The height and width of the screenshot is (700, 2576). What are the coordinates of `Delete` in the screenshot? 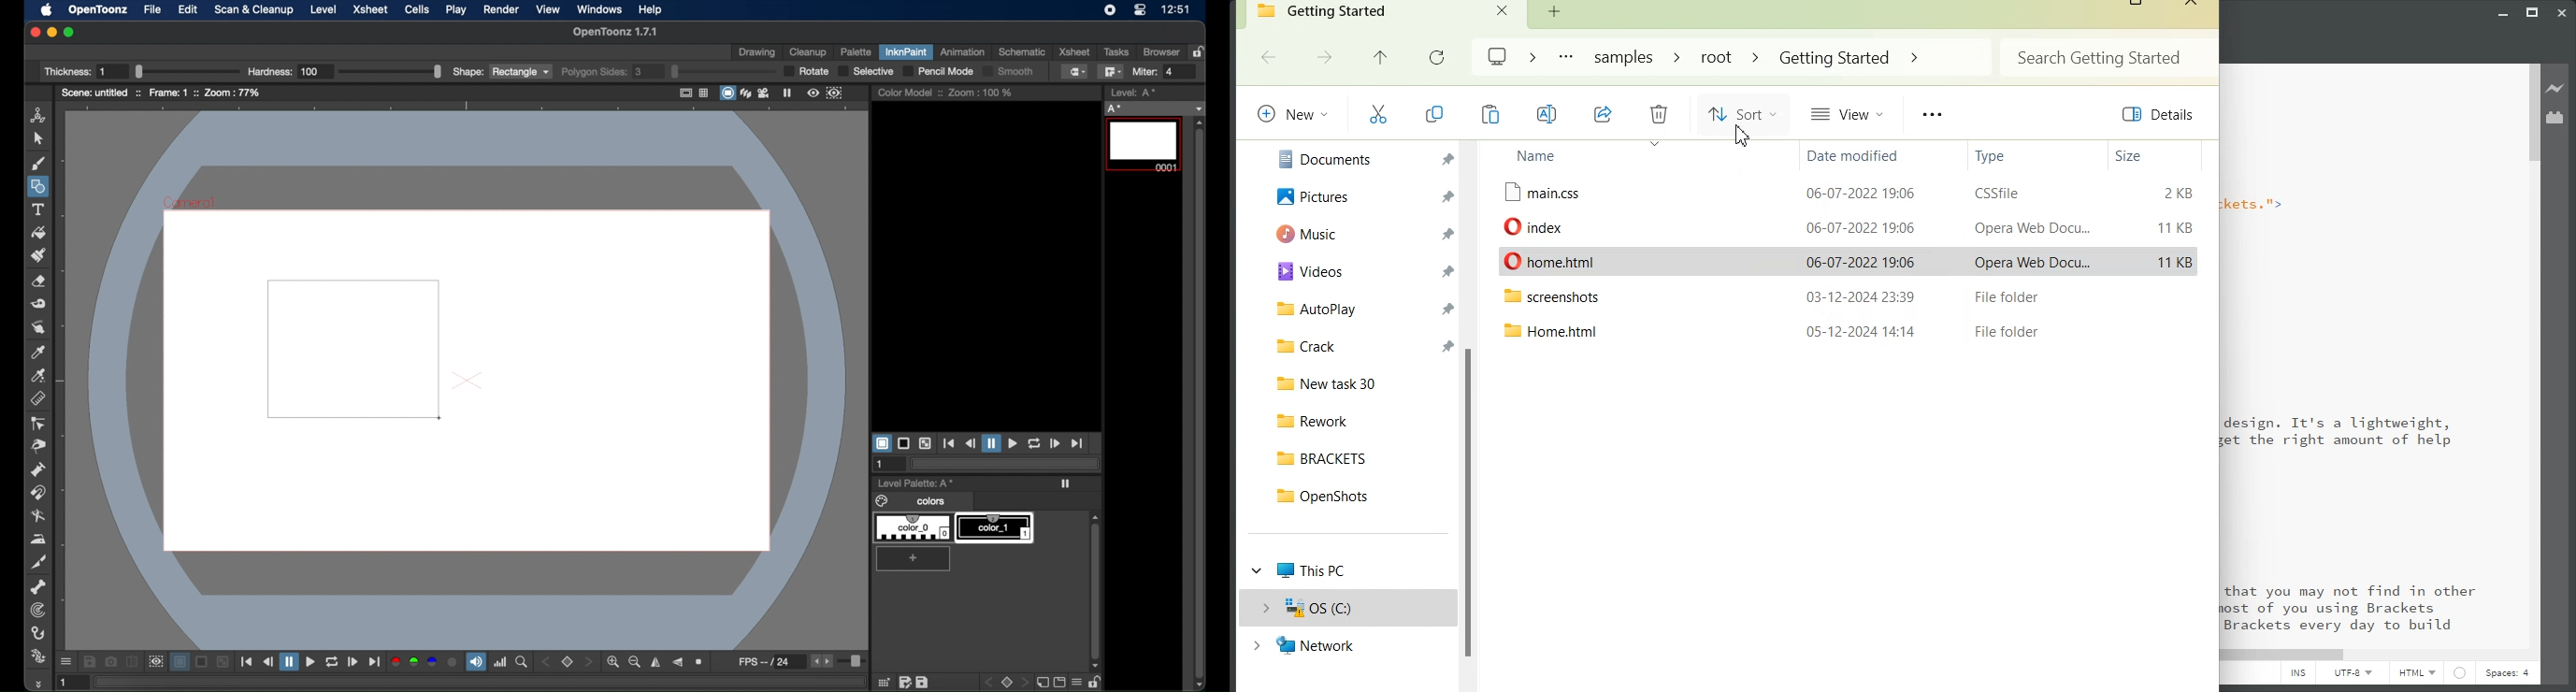 It's located at (1660, 113).